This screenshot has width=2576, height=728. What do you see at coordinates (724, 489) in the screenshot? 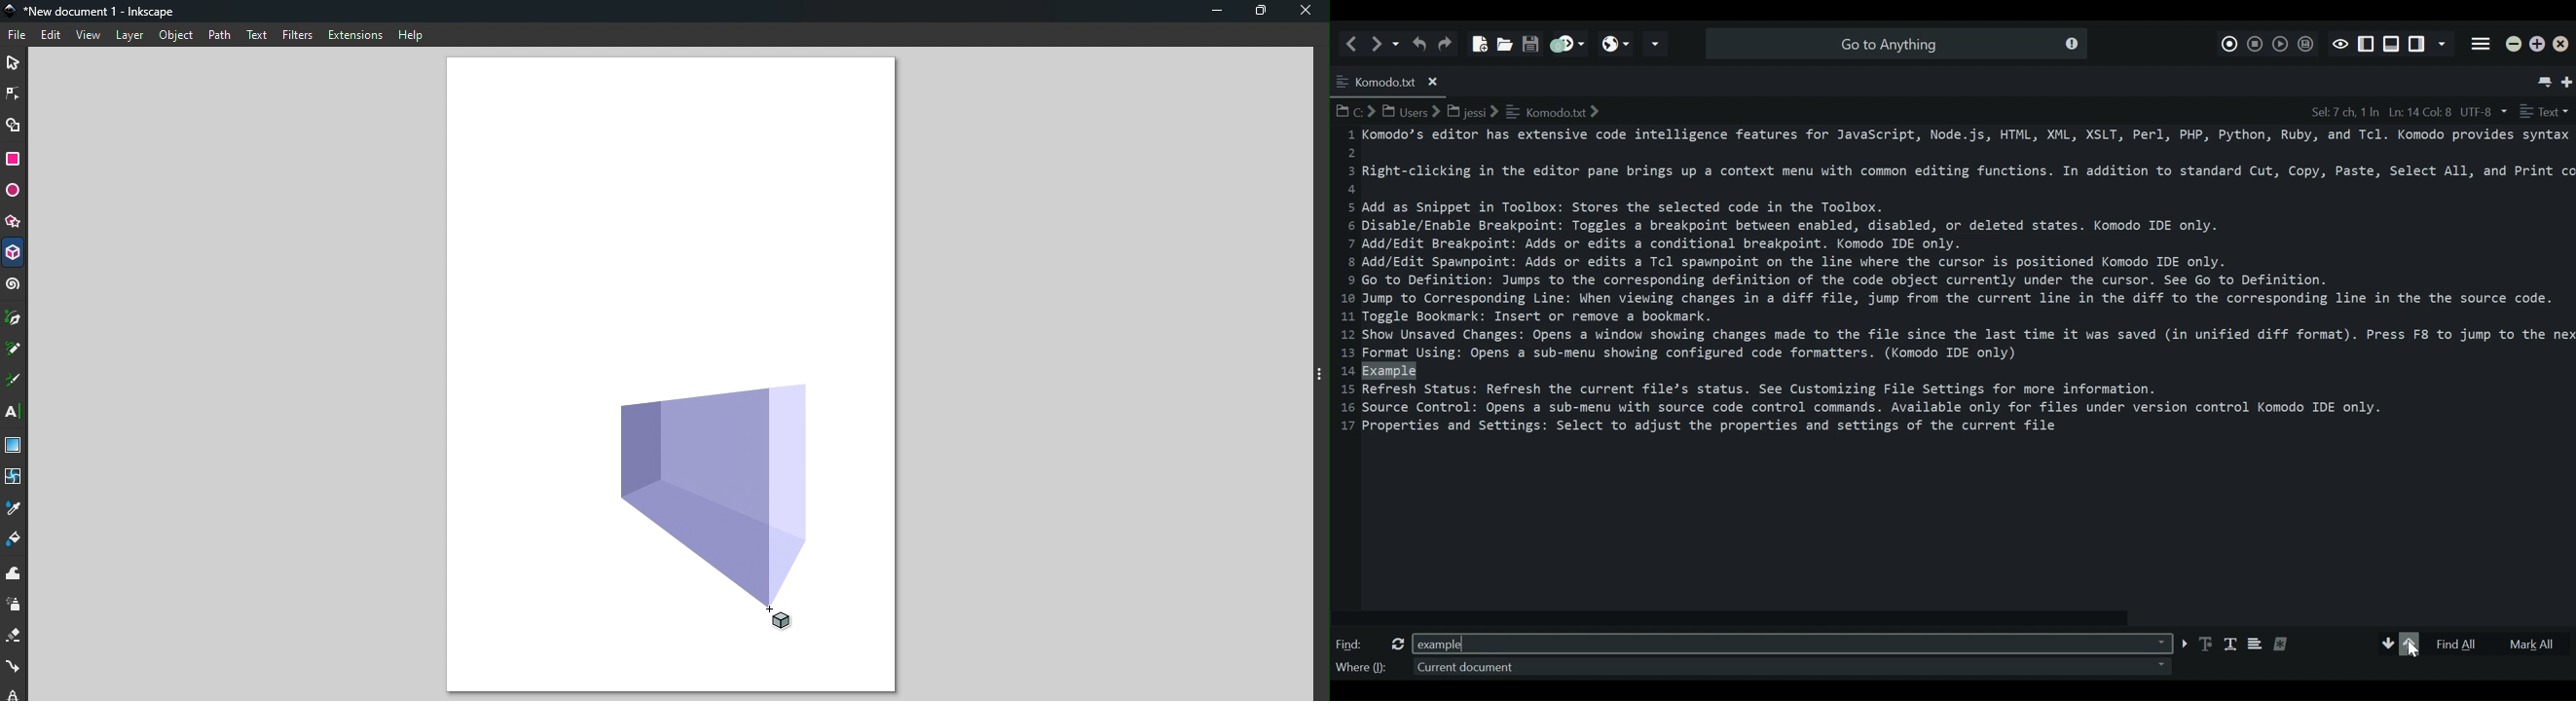
I see `Object` at bounding box center [724, 489].